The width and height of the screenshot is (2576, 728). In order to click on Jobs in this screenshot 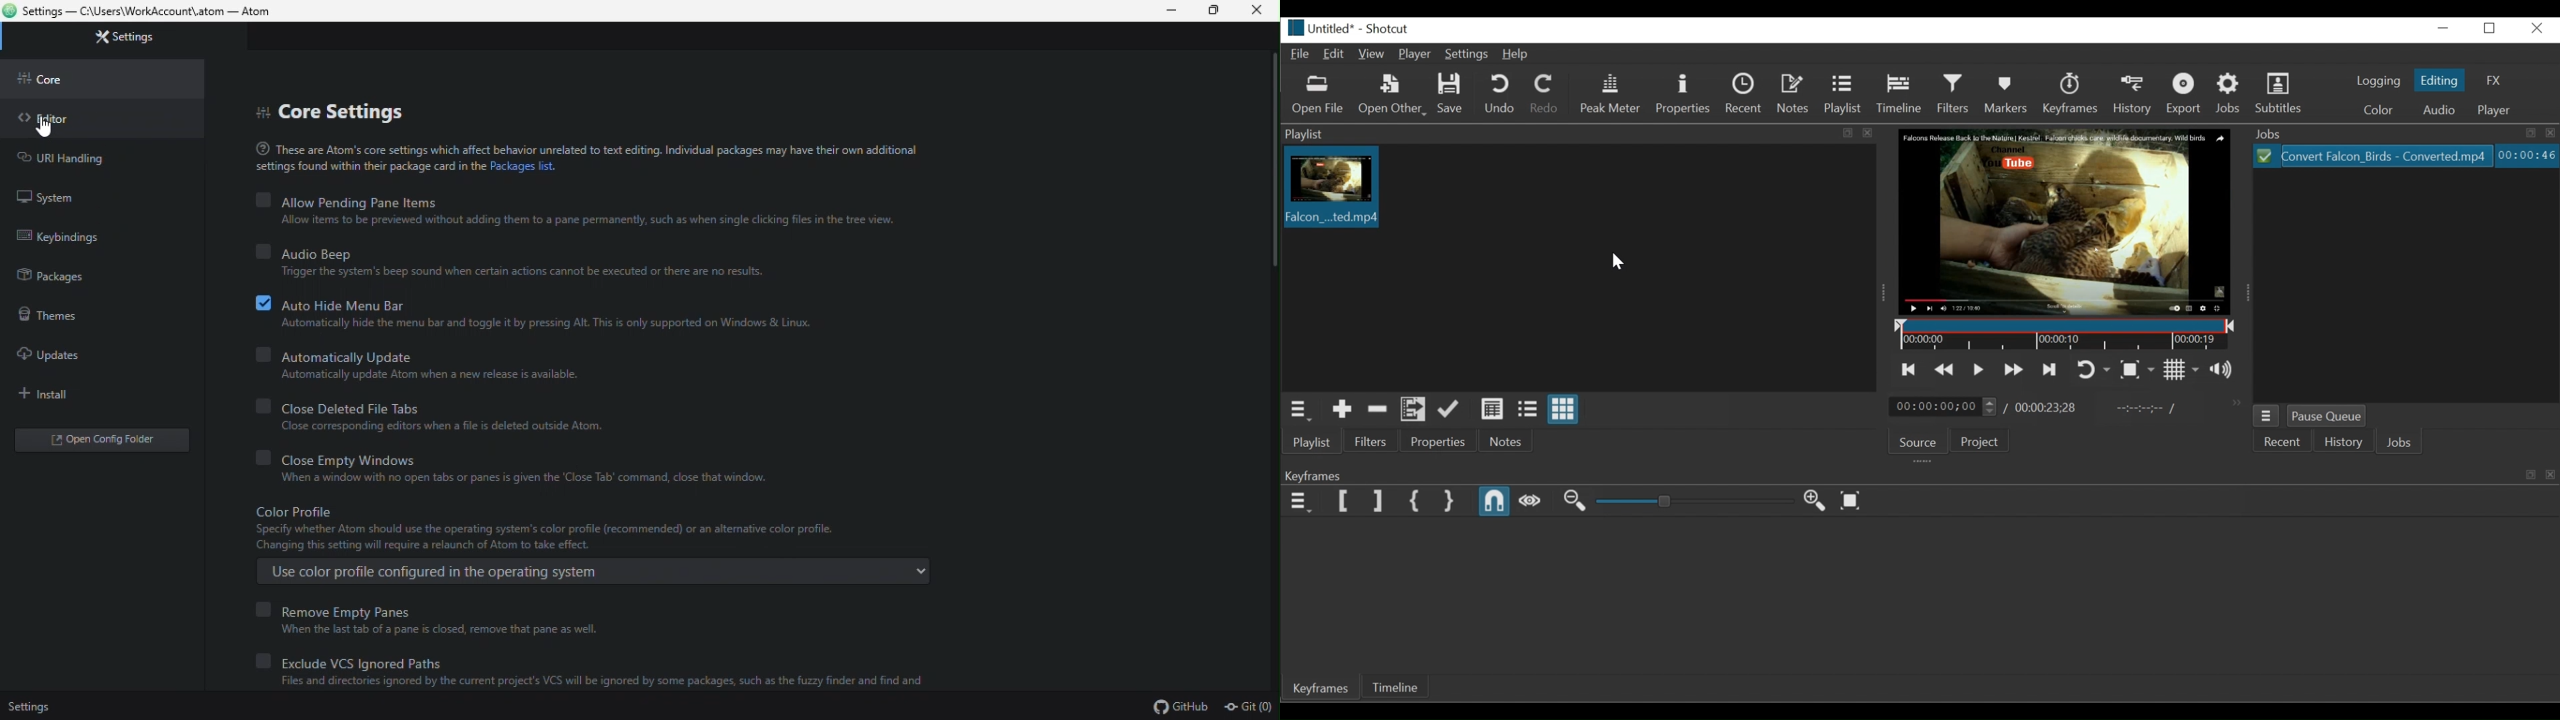, I will do `click(2403, 133)`.